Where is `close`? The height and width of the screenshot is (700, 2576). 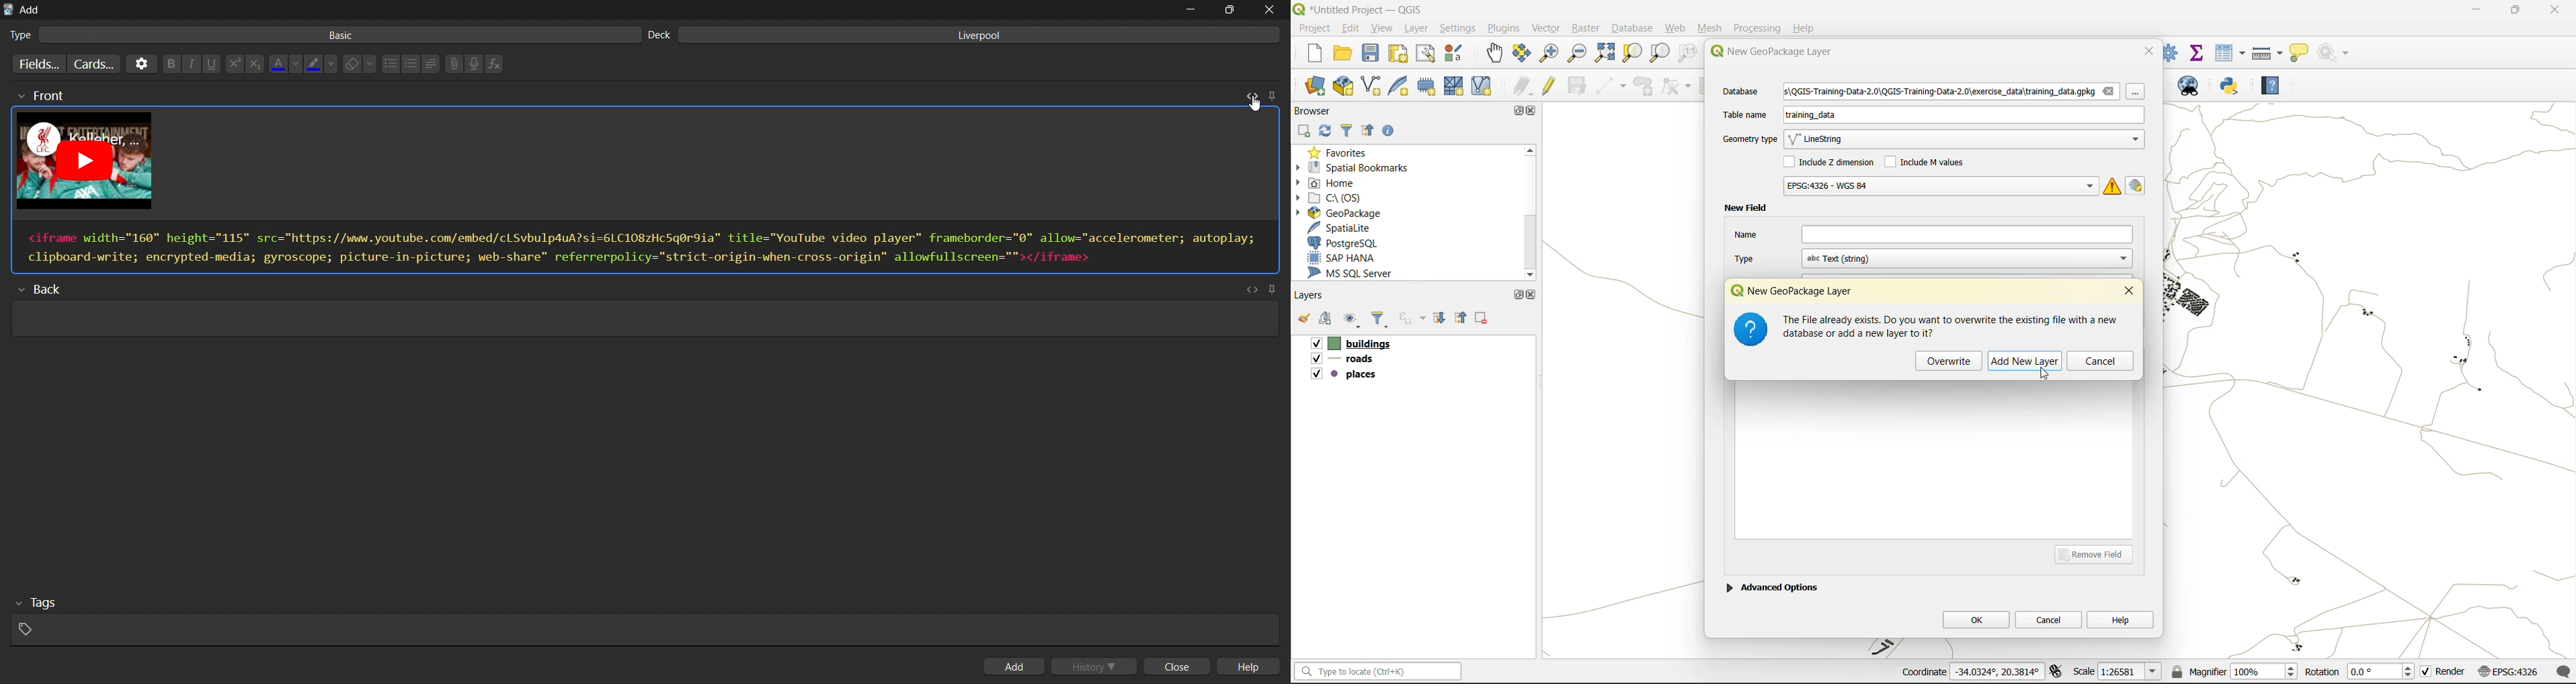 close is located at coordinates (2131, 292).